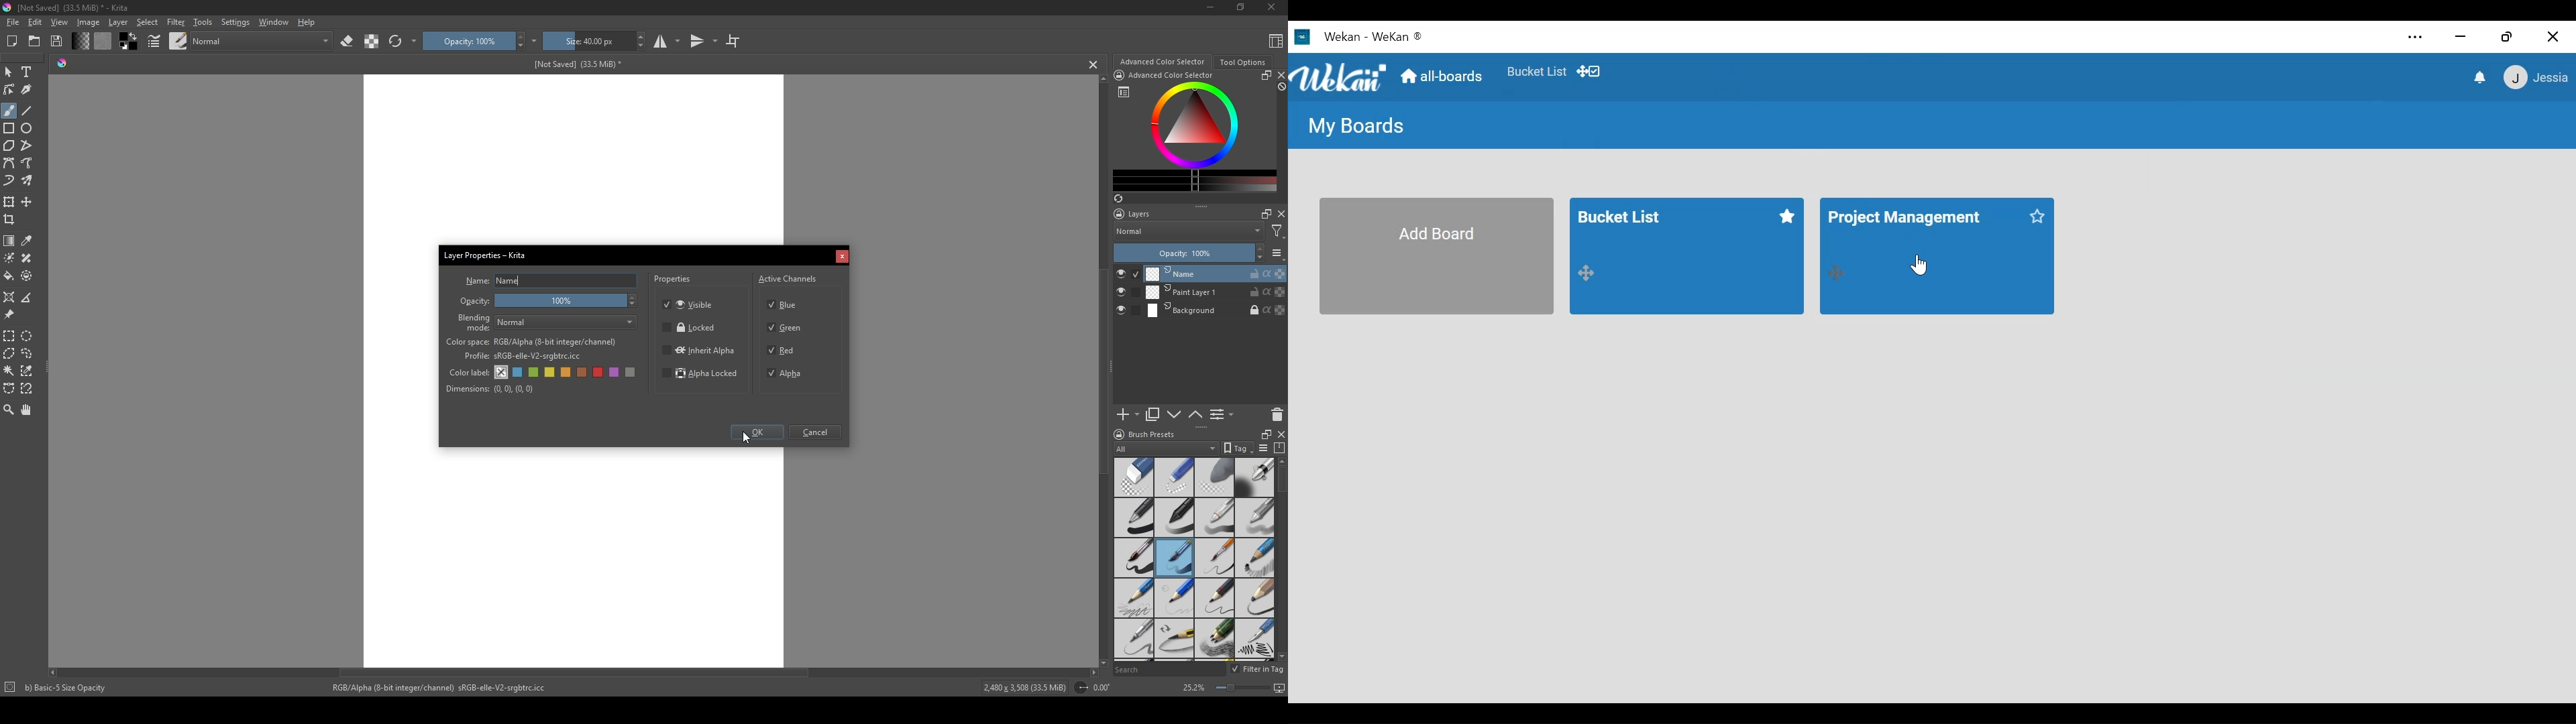 The image size is (2576, 728). What do you see at coordinates (531, 342) in the screenshot?
I see `Color space: RGB/Alpha (8-bit integer/ channel):` at bounding box center [531, 342].